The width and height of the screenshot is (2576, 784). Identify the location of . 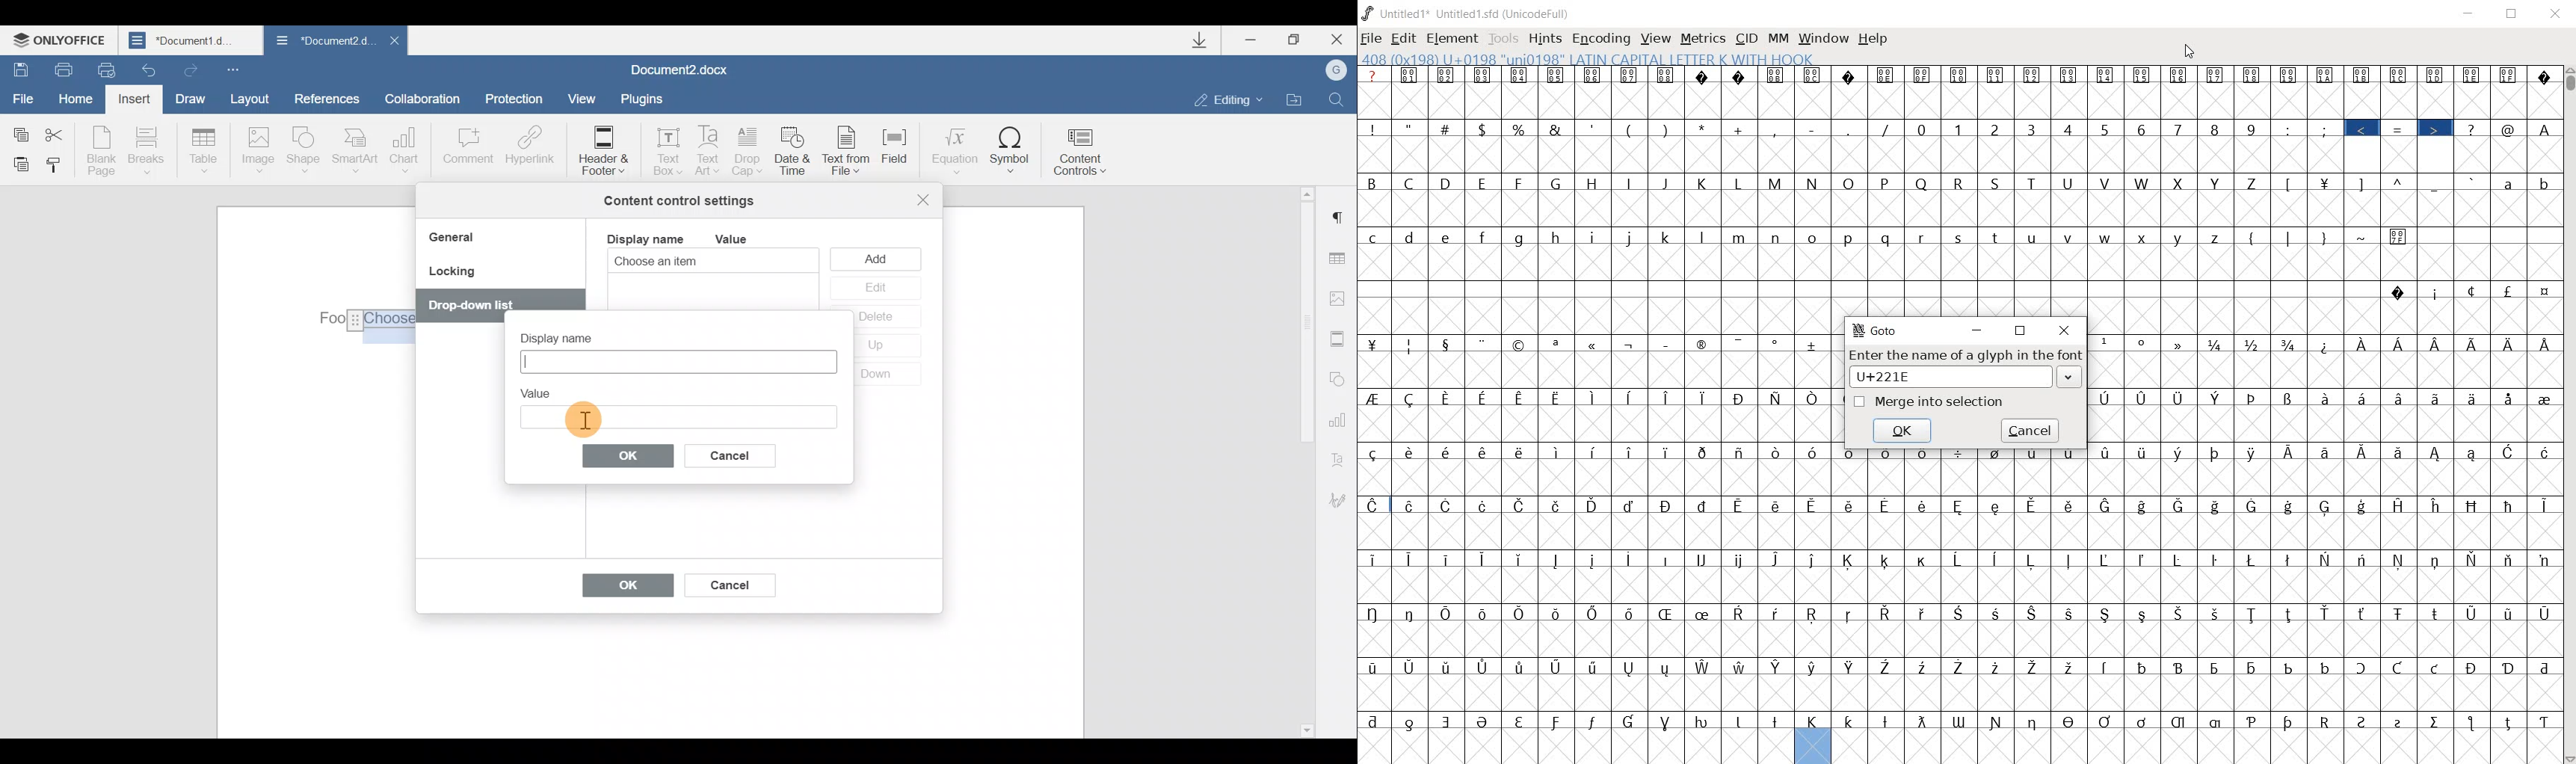
(361, 319).